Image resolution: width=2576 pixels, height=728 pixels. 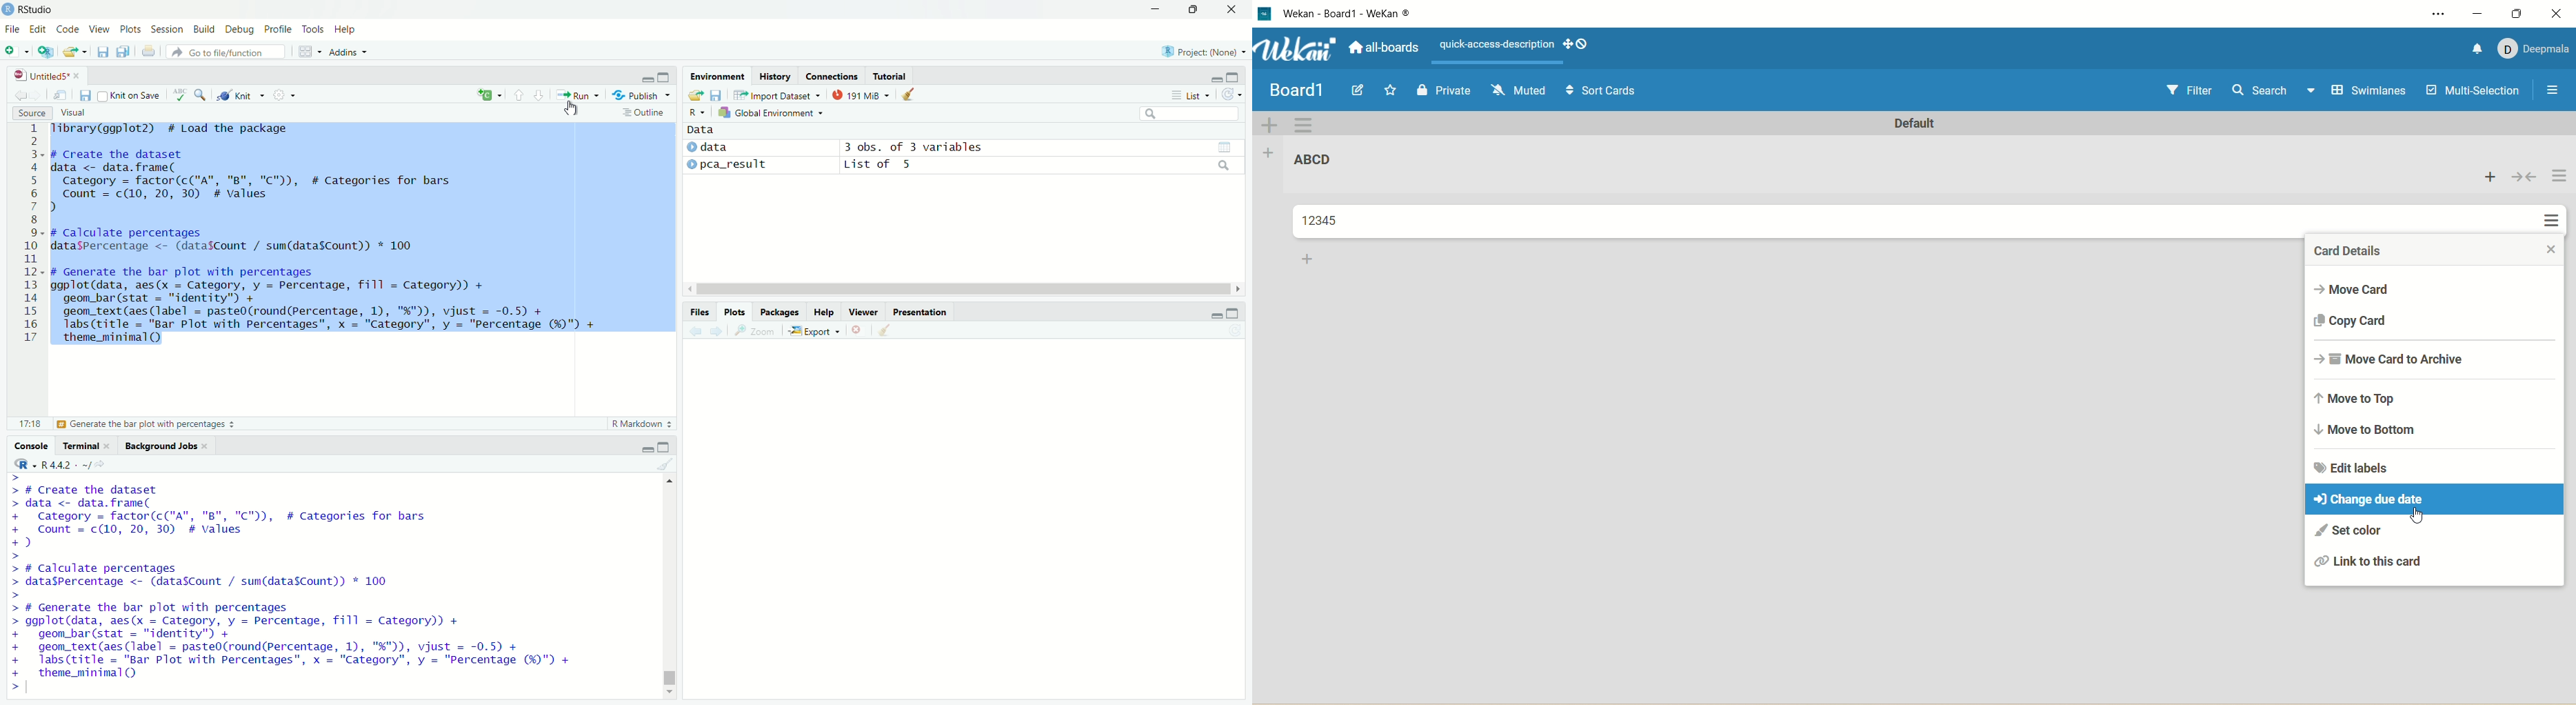 I want to click on data, so click(x=702, y=129).